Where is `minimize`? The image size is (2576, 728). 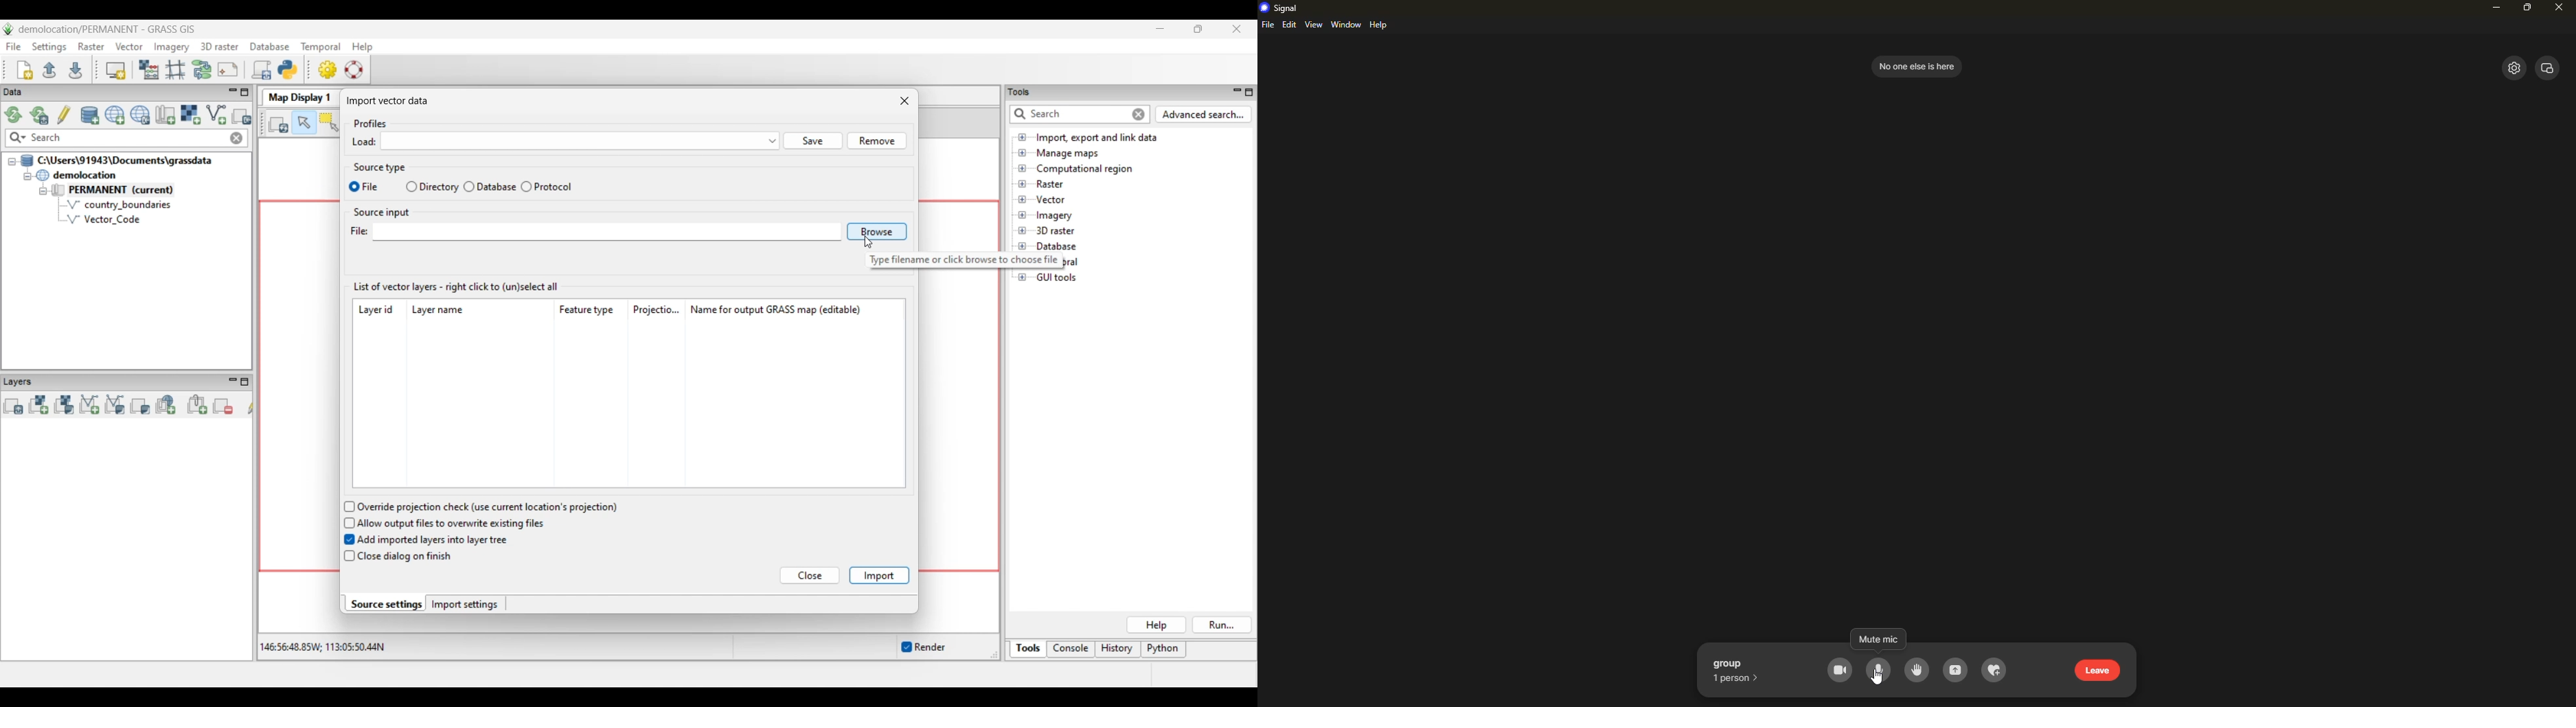
minimize is located at coordinates (2492, 10).